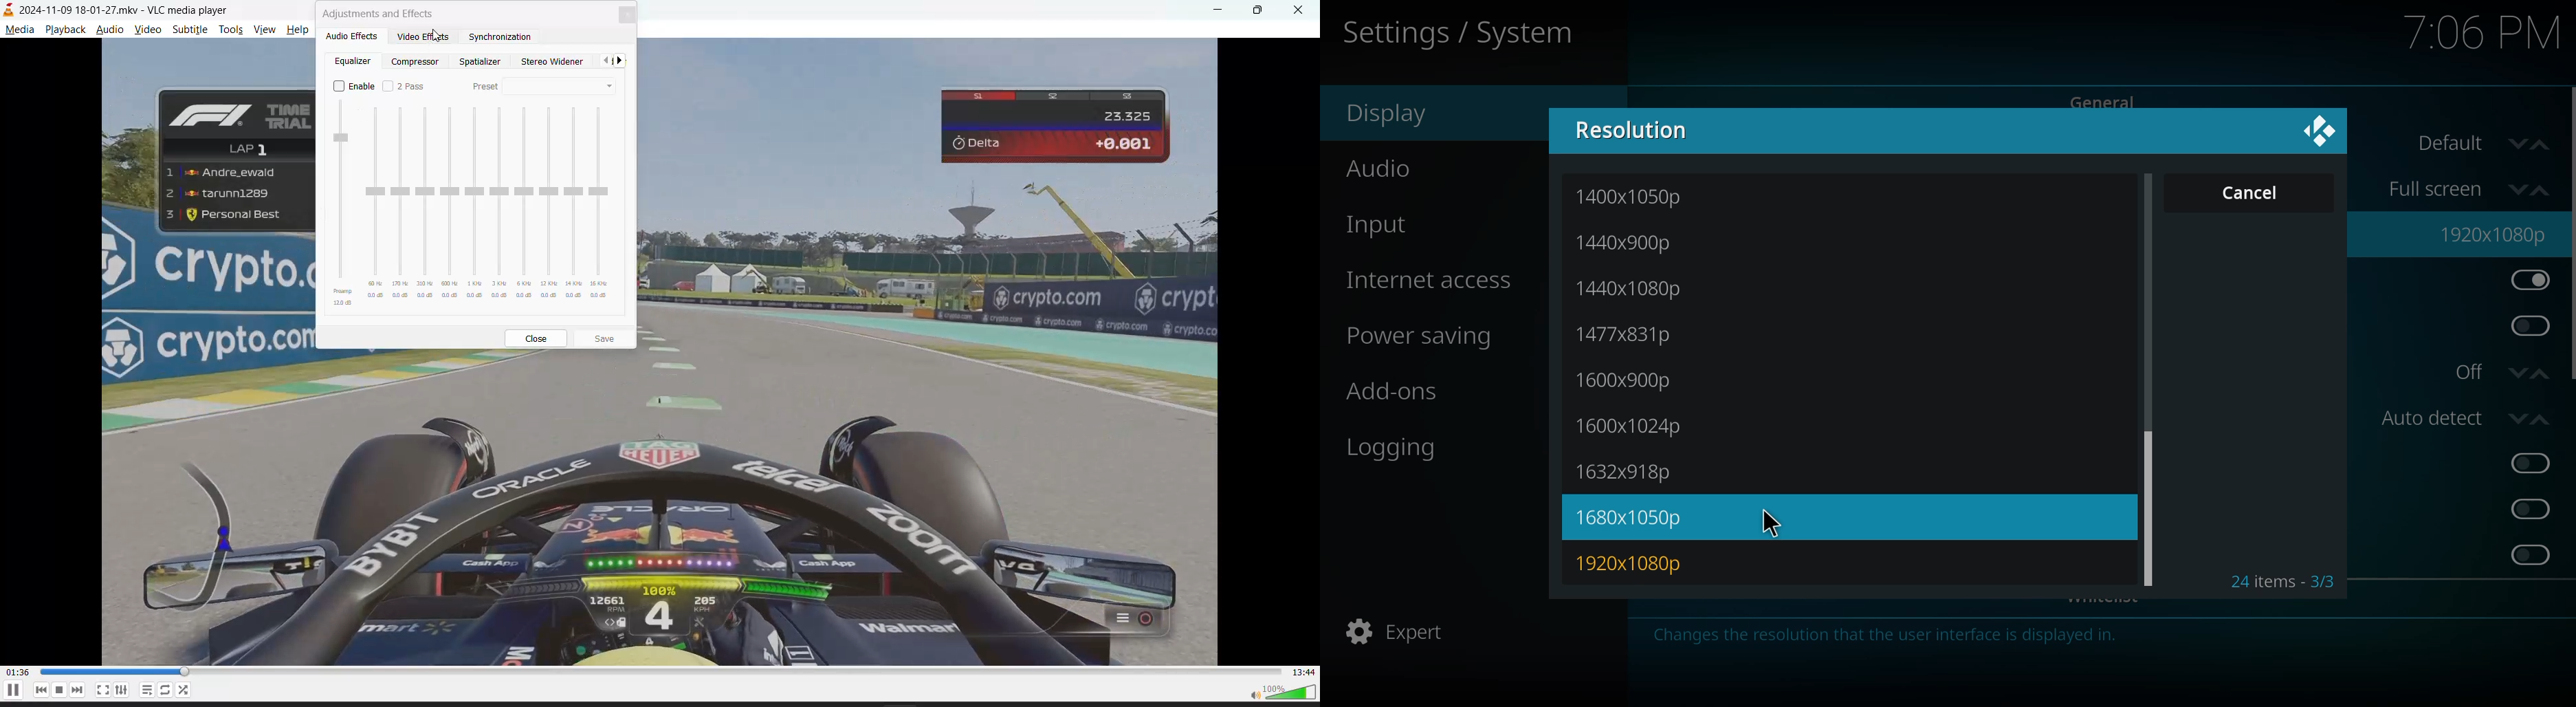  Describe the element at coordinates (1635, 286) in the screenshot. I see `1440` at that location.